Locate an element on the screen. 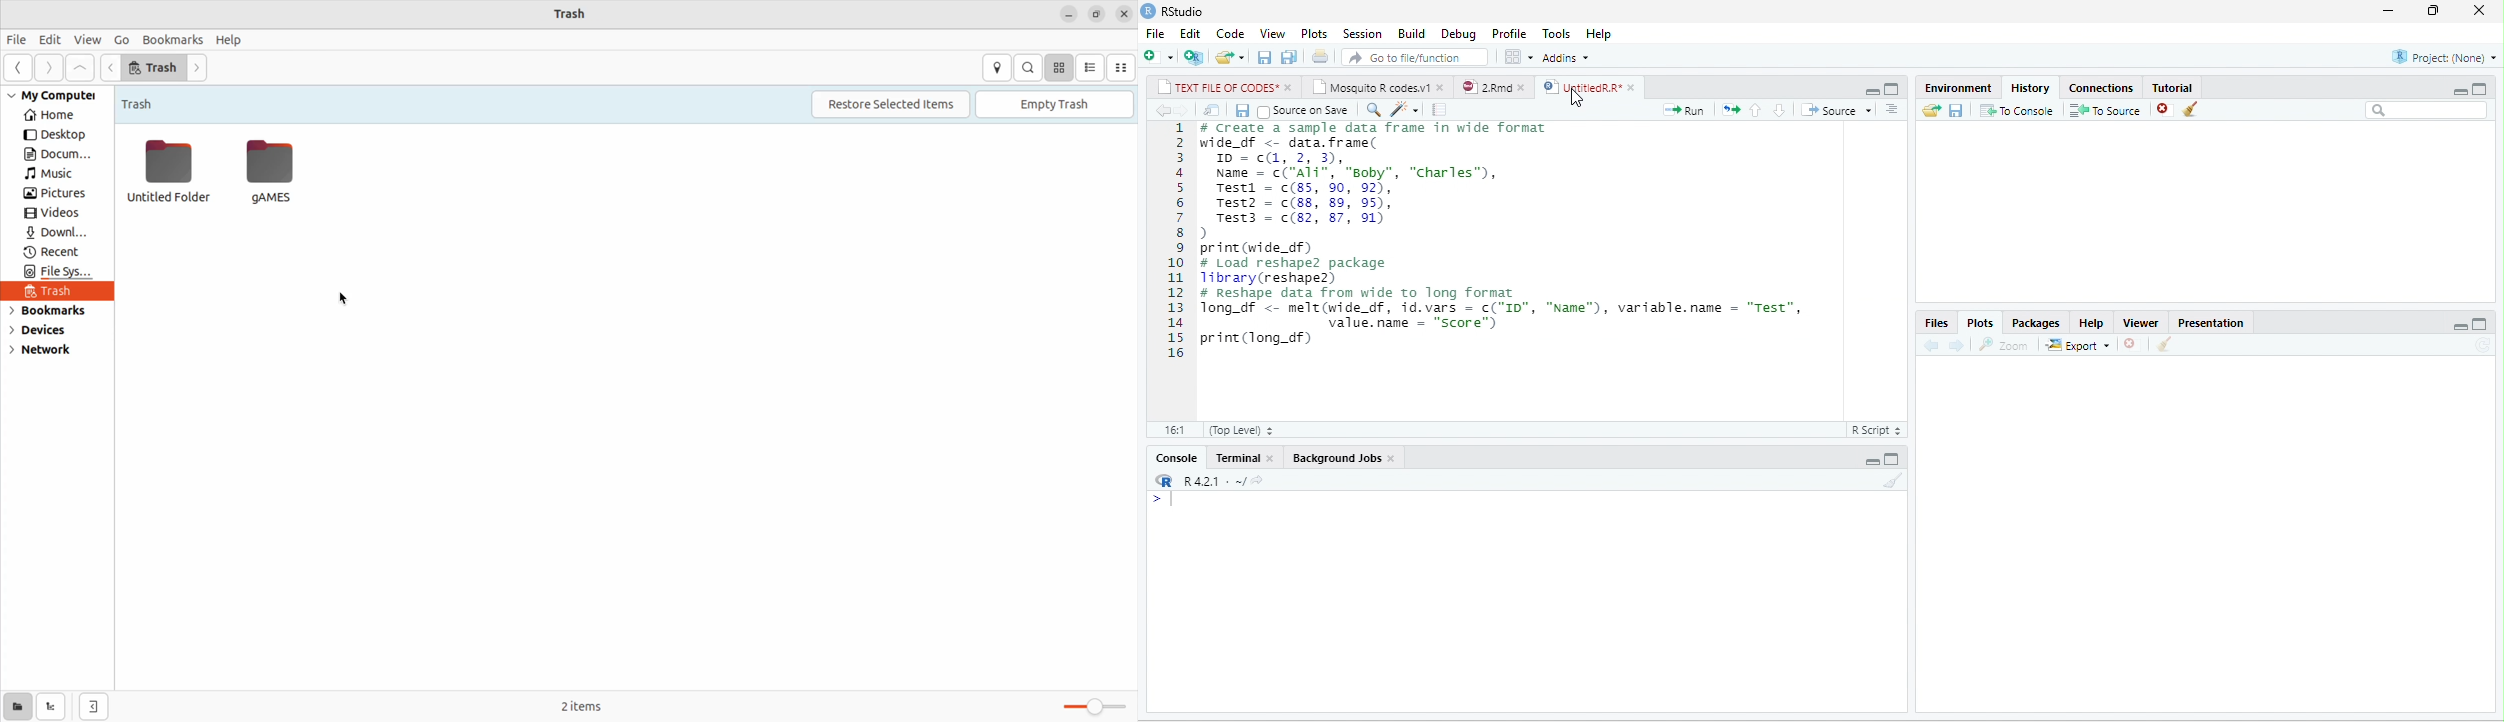  search bar is located at coordinates (2428, 110).